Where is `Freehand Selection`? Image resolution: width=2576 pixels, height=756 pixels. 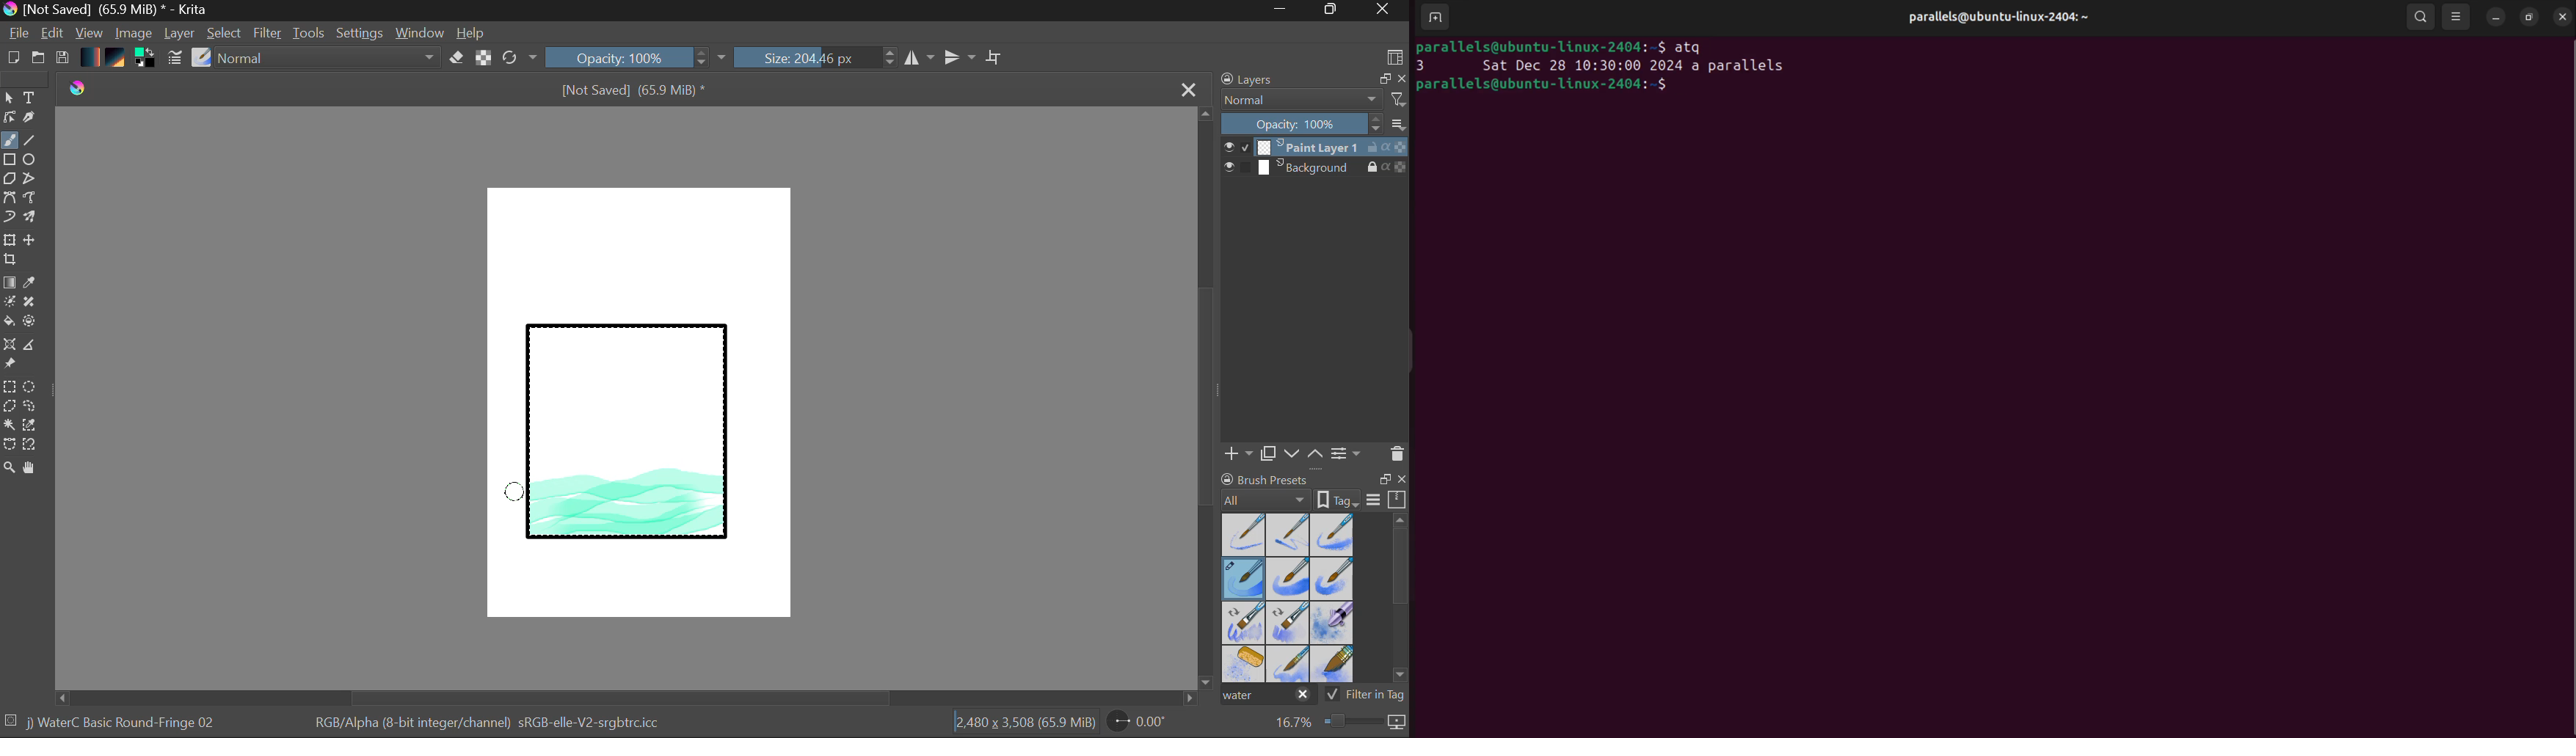
Freehand Selection is located at coordinates (30, 408).